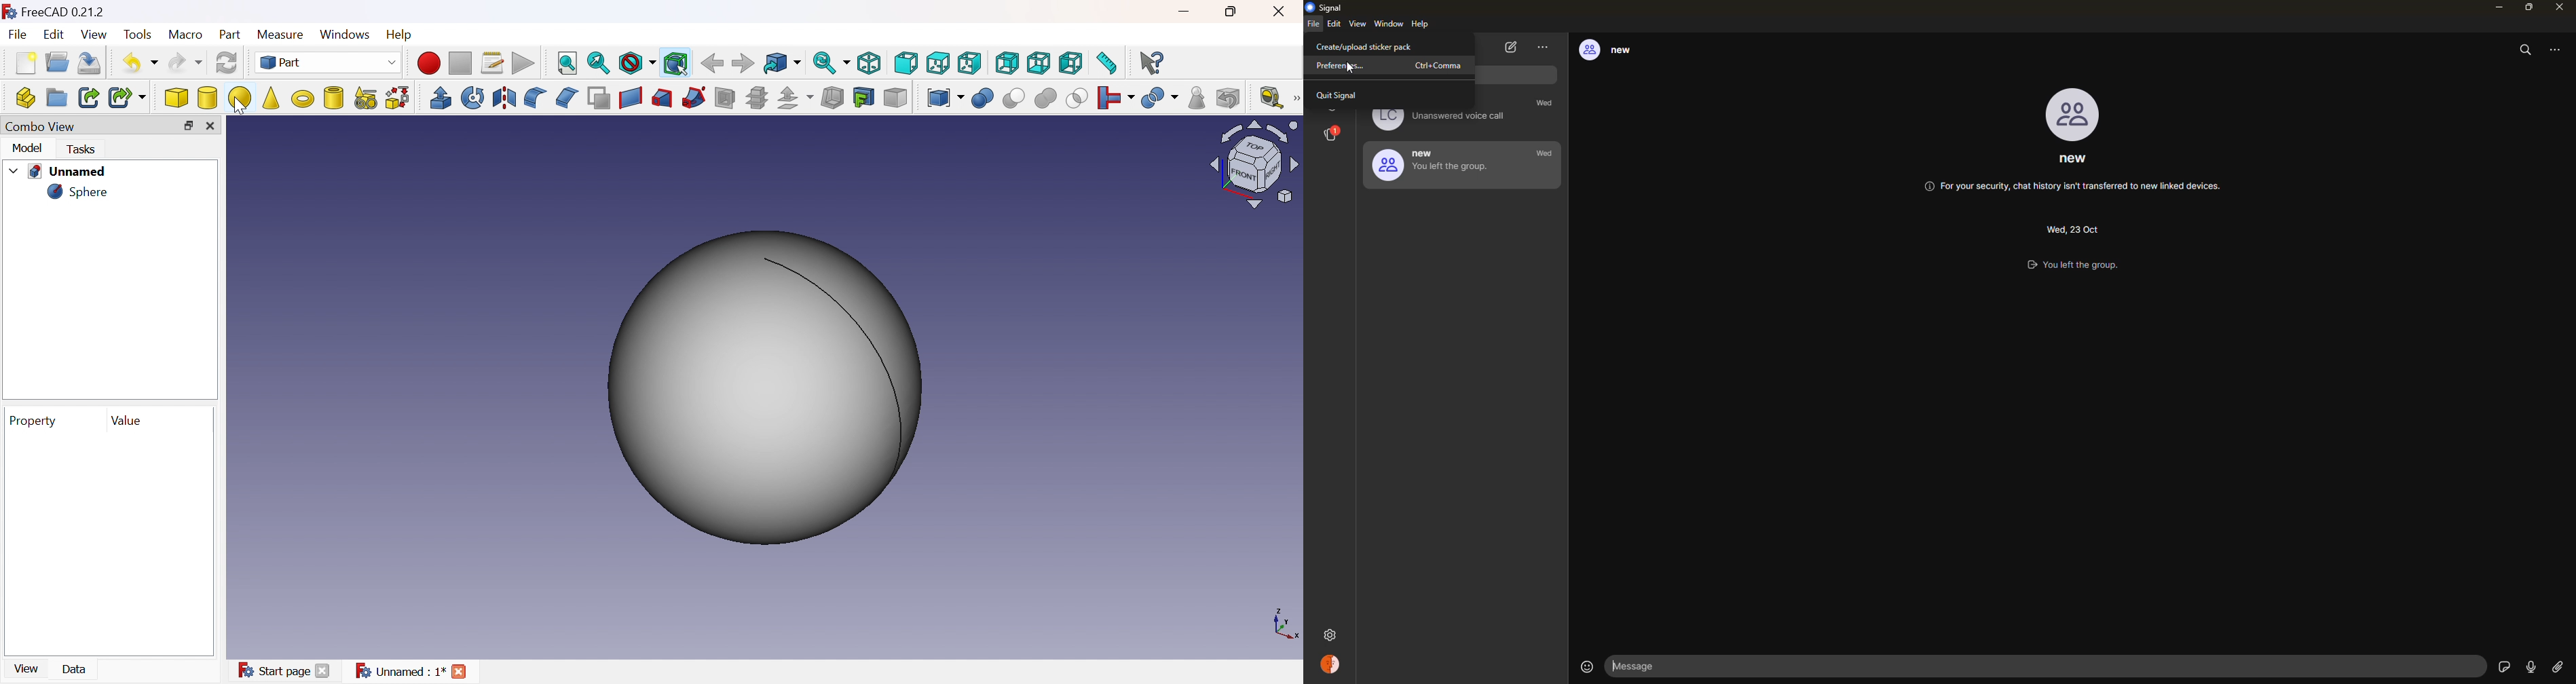 This screenshot has height=700, width=2576. I want to click on Go to linked object, so click(782, 64).